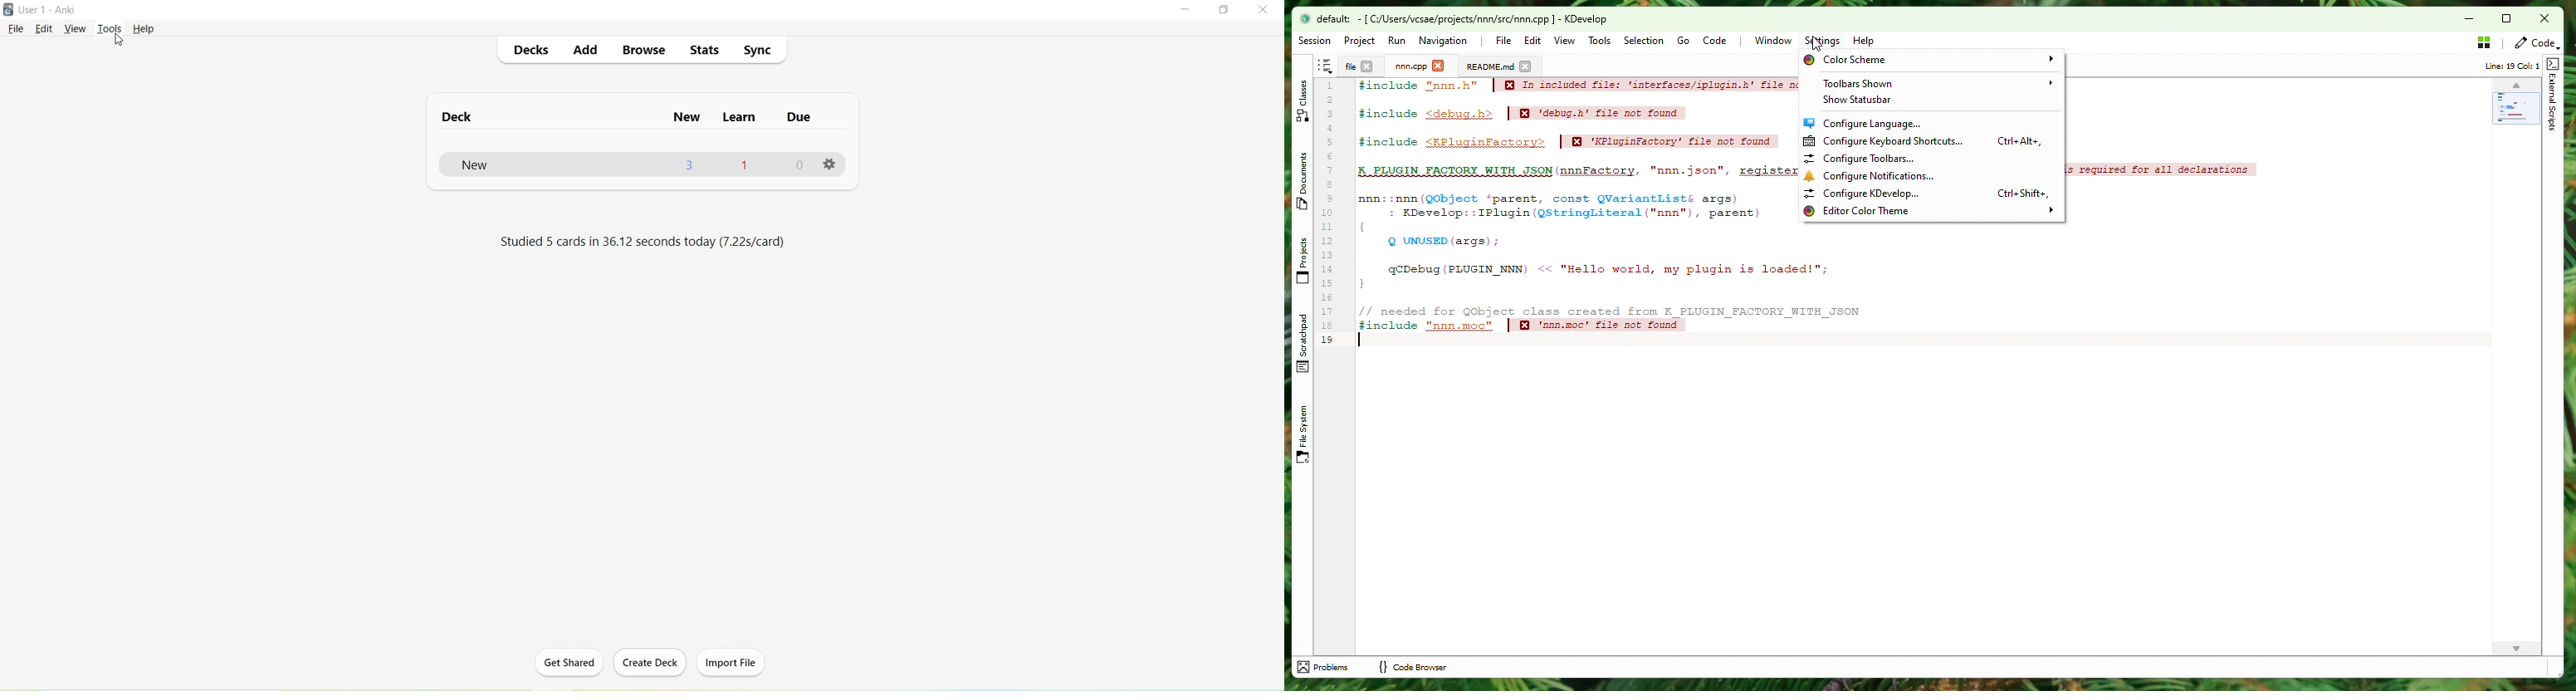 Image resolution: width=2576 pixels, height=700 pixels. What do you see at coordinates (112, 27) in the screenshot?
I see `Tools` at bounding box center [112, 27].